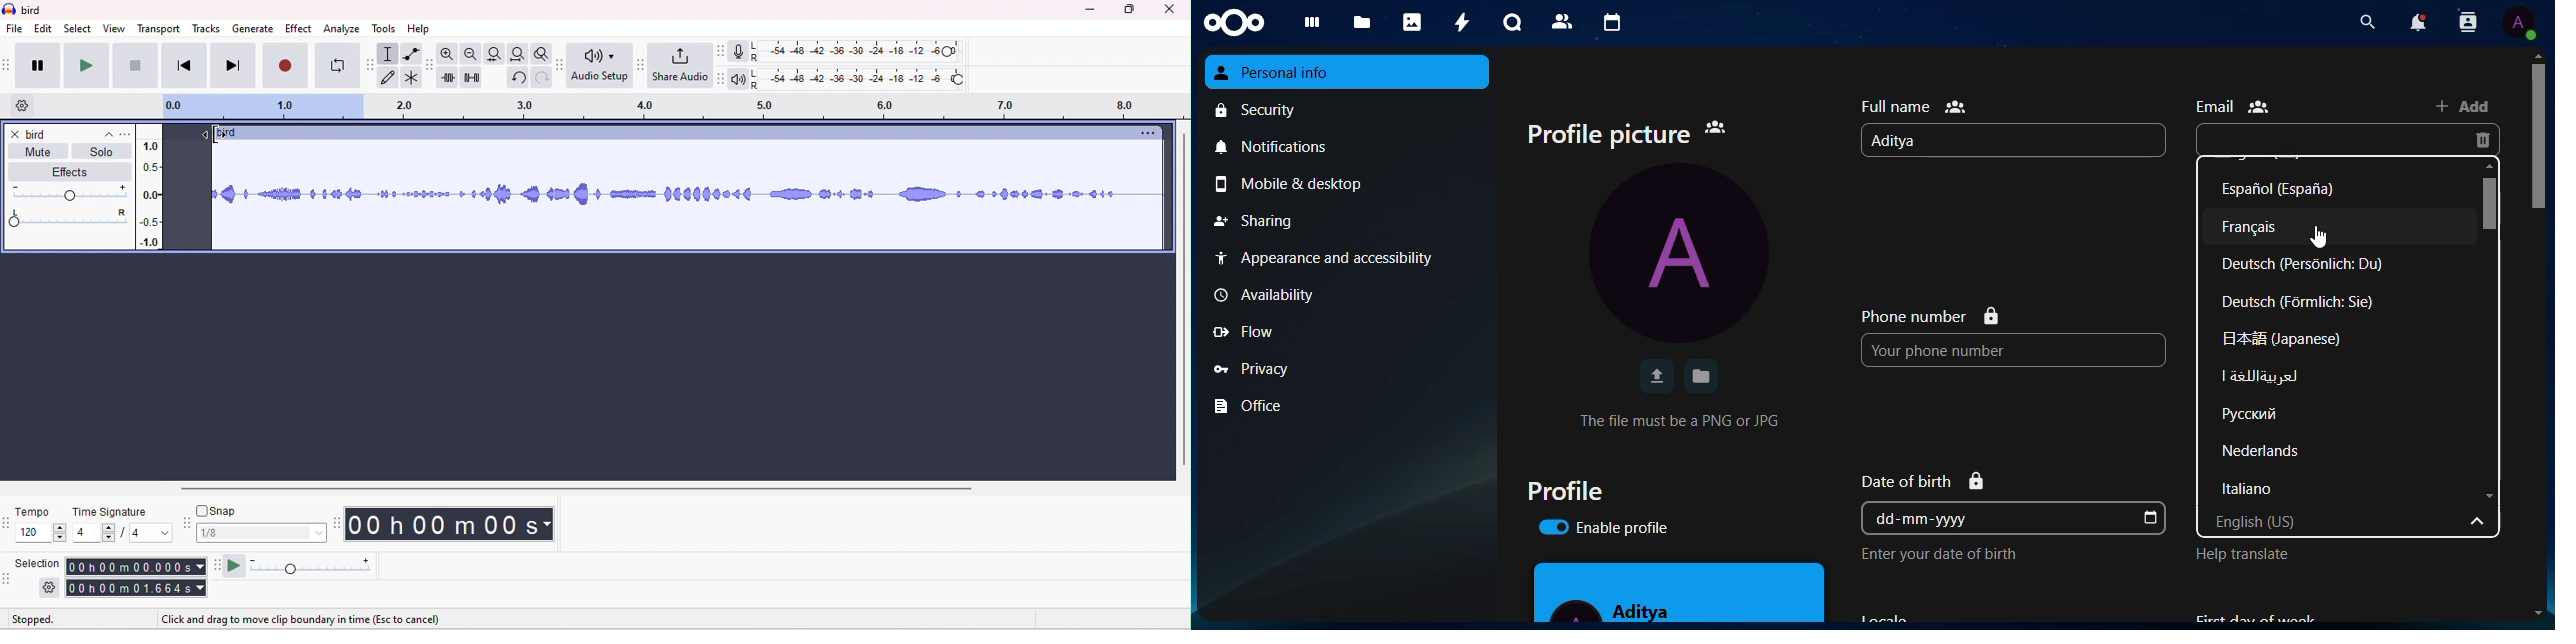 This screenshot has width=2576, height=644. What do you see at coordinates (2266, 450) in the screenshot?
I see `dutch` at bounding box center [2266, 450].